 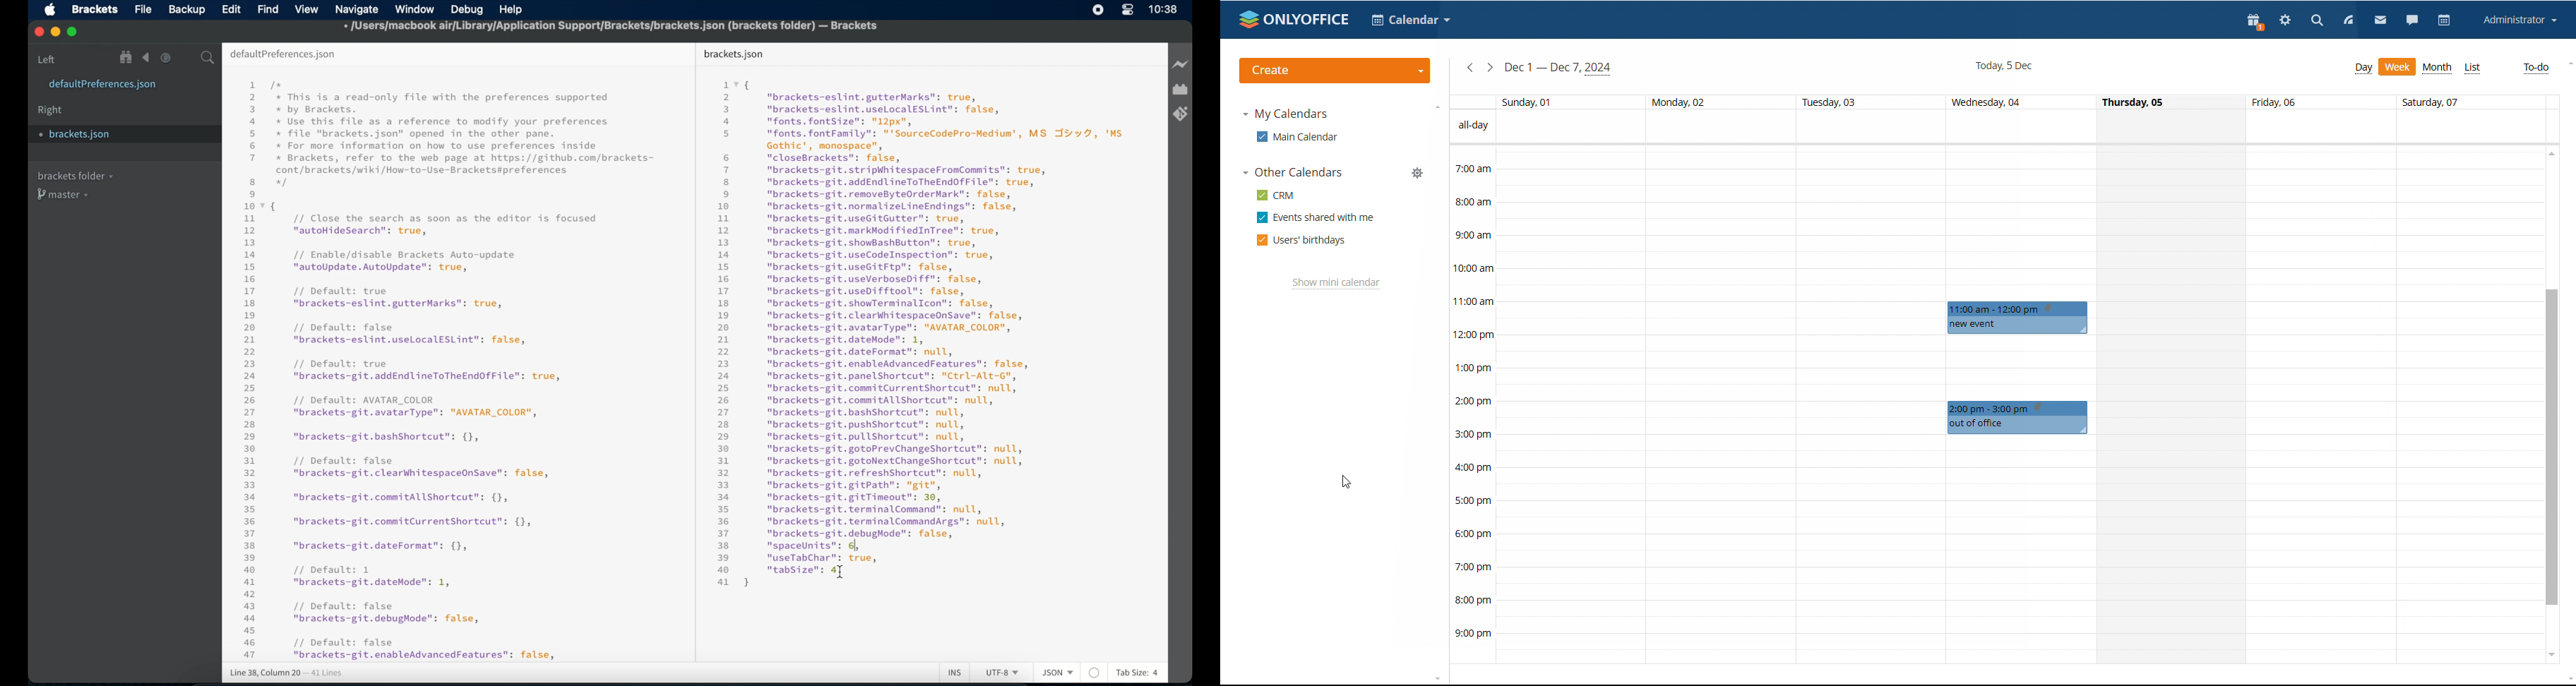 What do you see at coordinates (268, 9) in the screenshot?
I see `find` at bounding box center [268, 9].